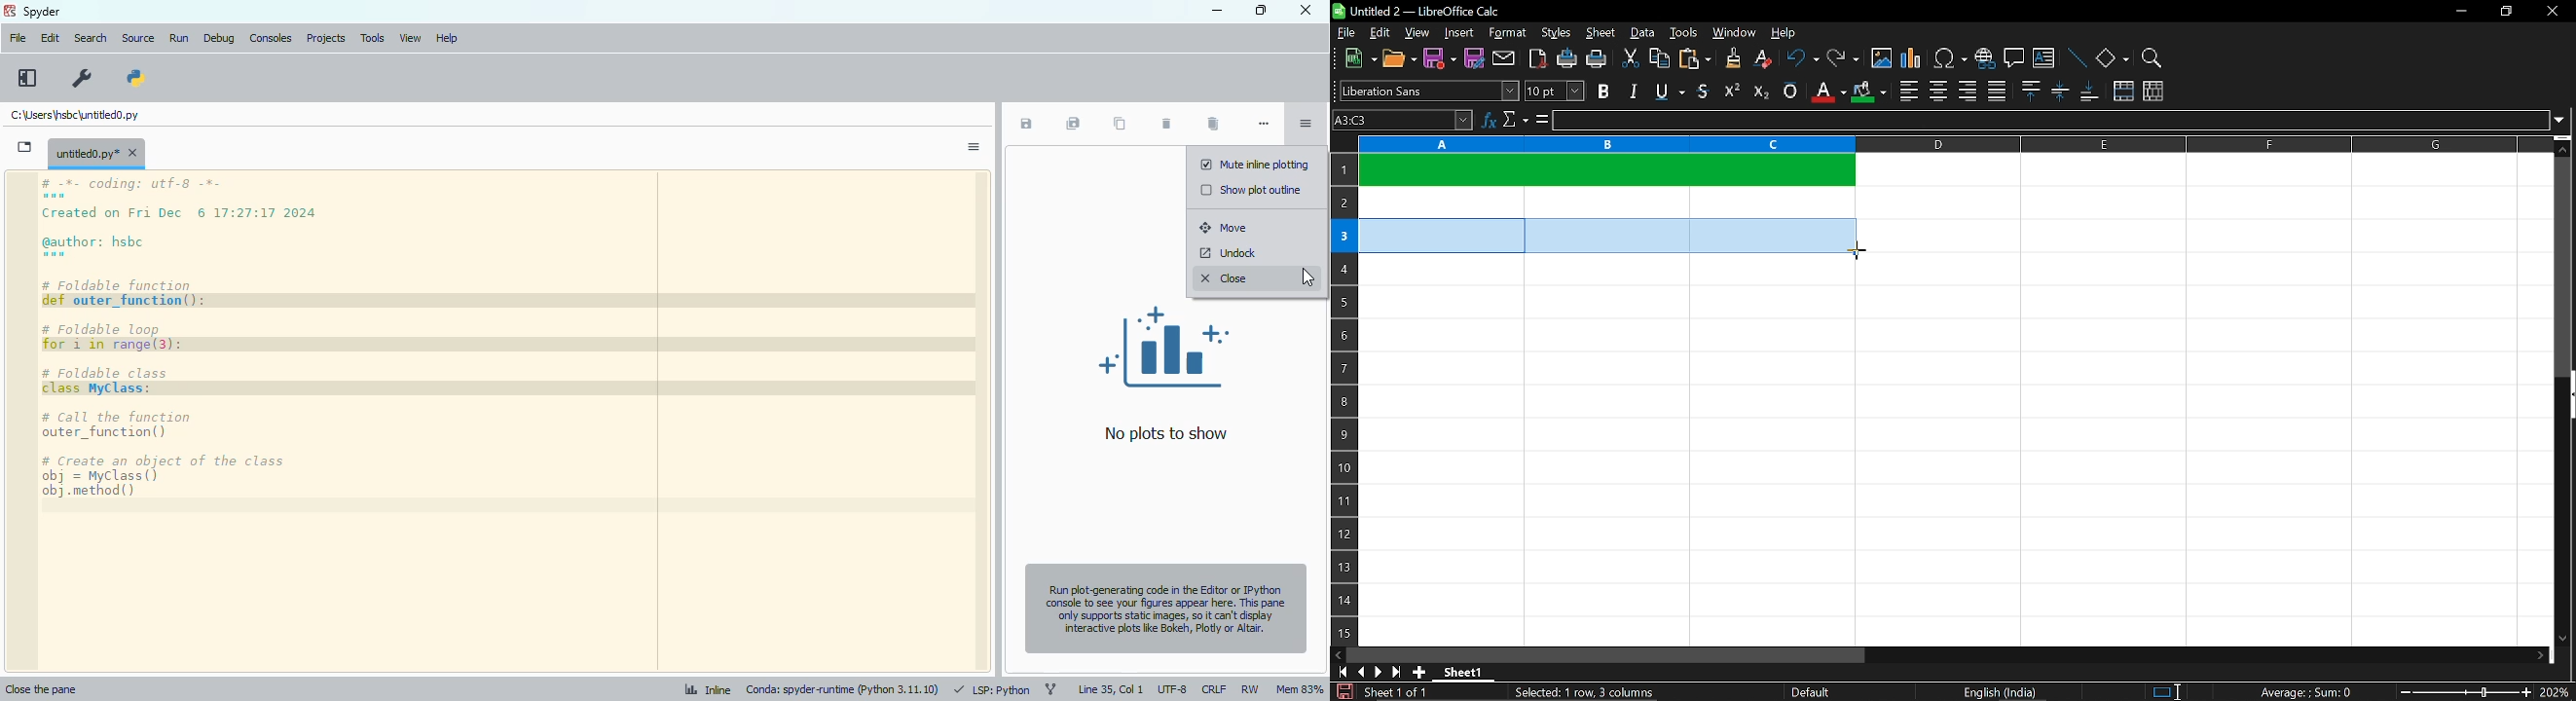  Describe the element at coordinates (1632, 58) in the screenshot. I see `cut` at that location.